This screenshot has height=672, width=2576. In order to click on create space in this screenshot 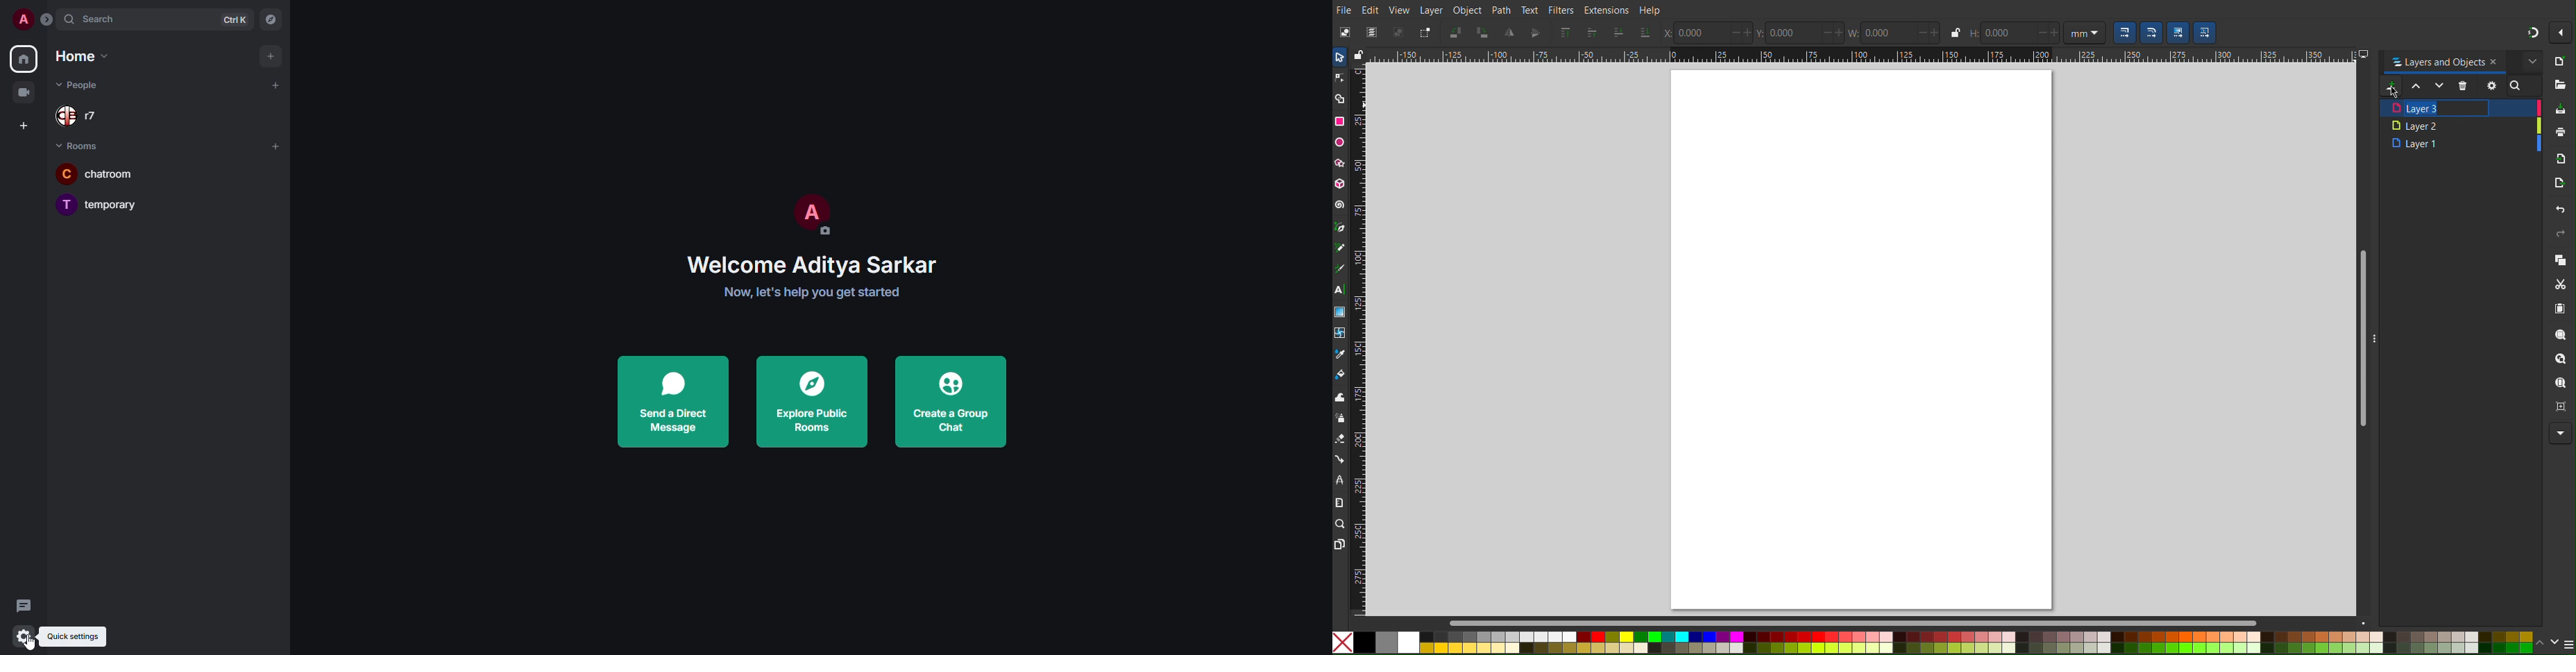, I will do `click(22, 124)`.